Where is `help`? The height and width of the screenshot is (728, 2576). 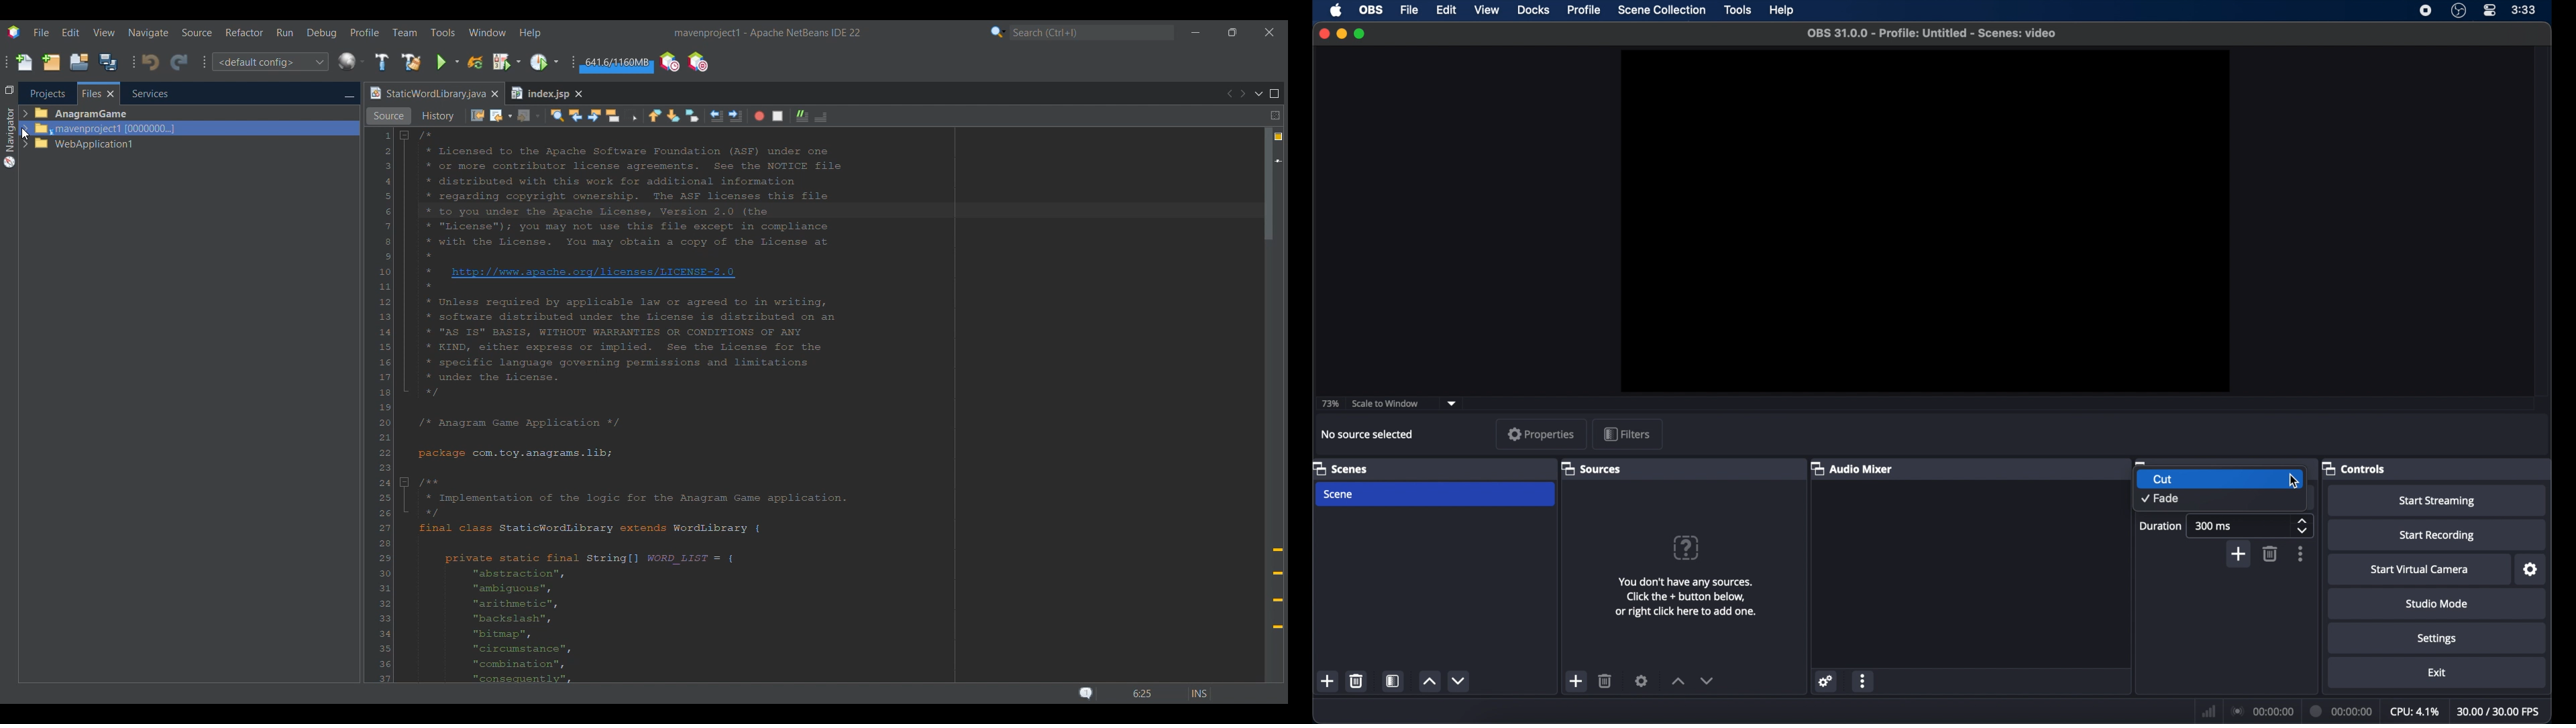 help is located at coordinates (1783, 10).